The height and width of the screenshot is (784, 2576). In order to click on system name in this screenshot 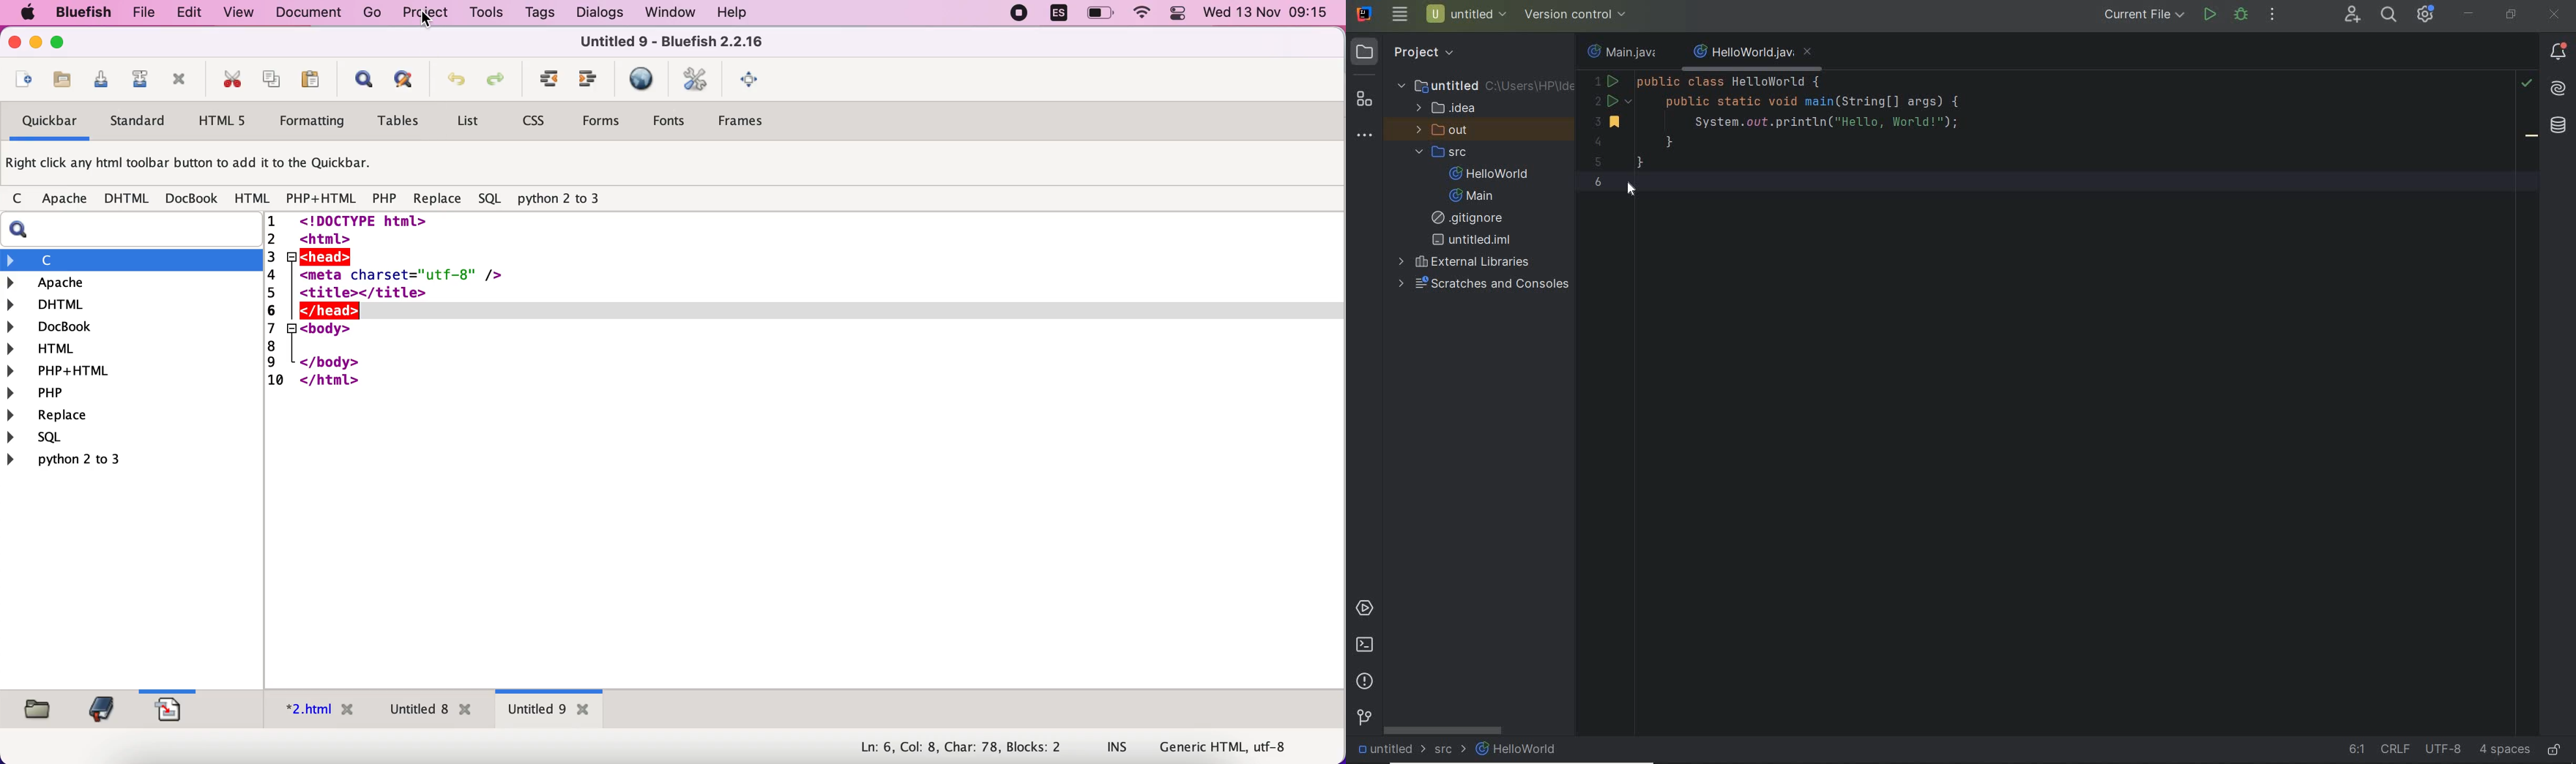, I will do `click(1366, 13)`.